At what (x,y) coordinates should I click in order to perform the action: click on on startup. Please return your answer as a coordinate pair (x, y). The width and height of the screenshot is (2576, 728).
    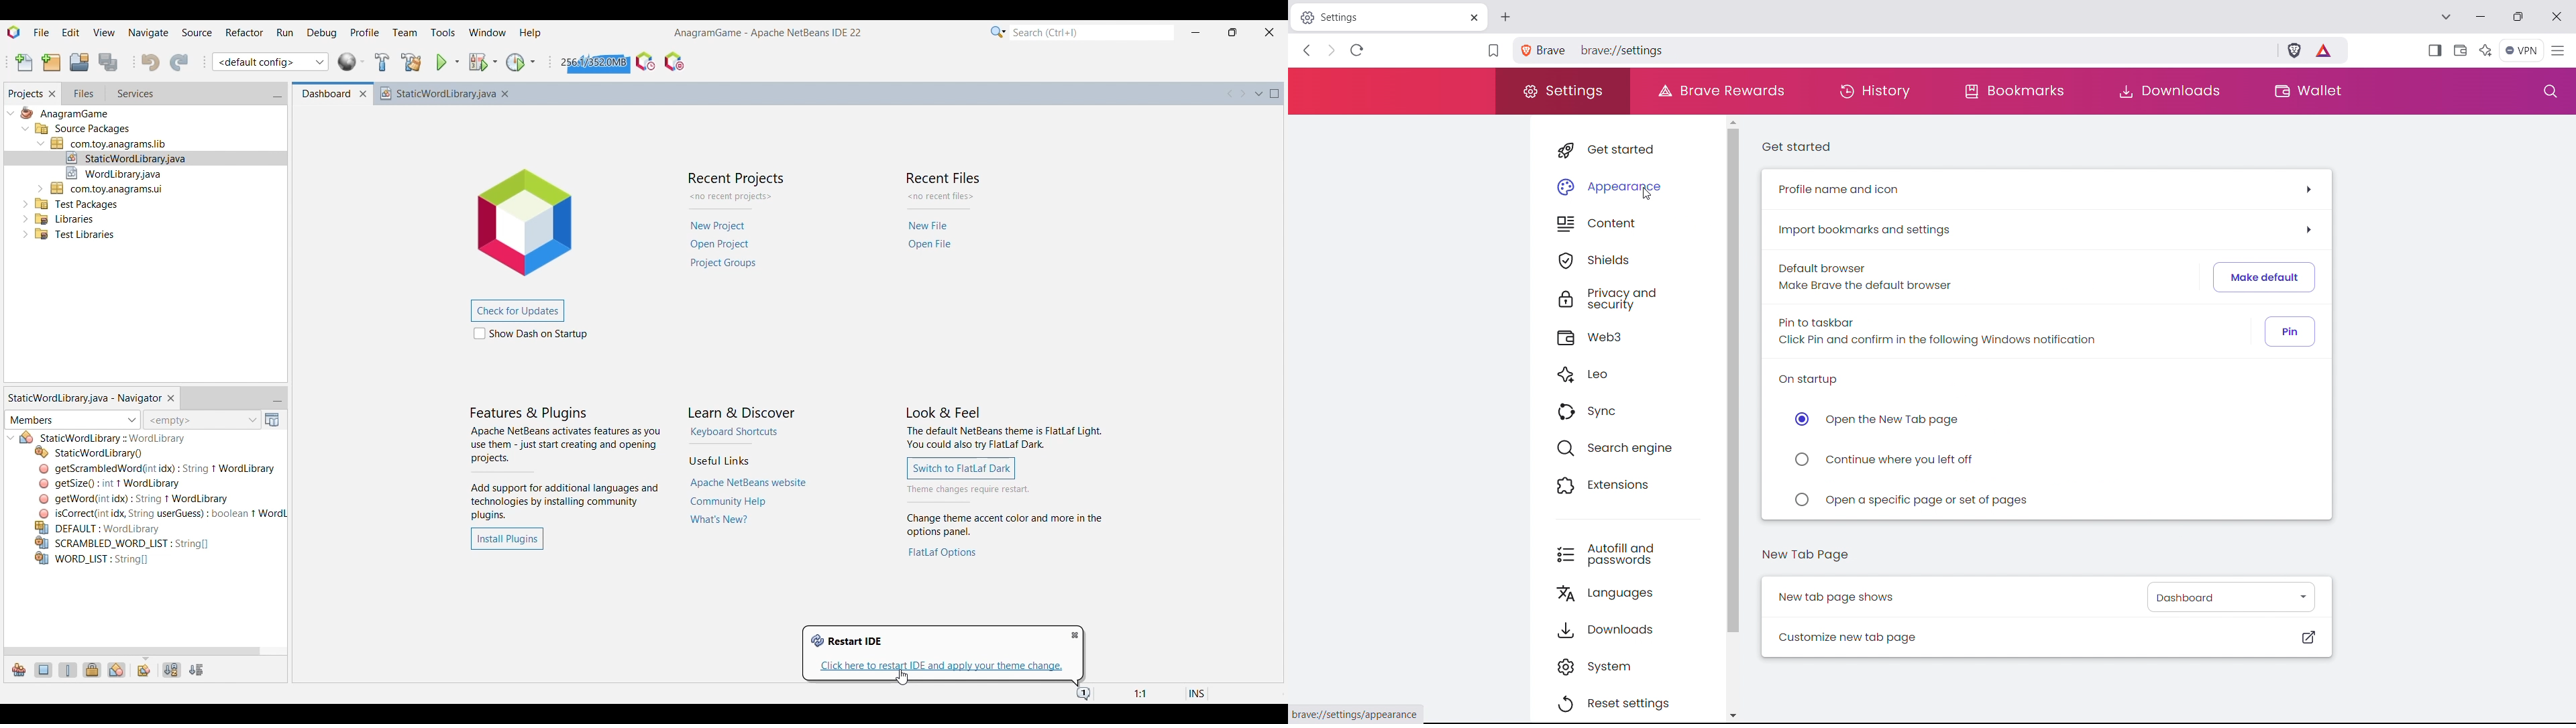
    Looking at the image, I should click on (1807, 380).